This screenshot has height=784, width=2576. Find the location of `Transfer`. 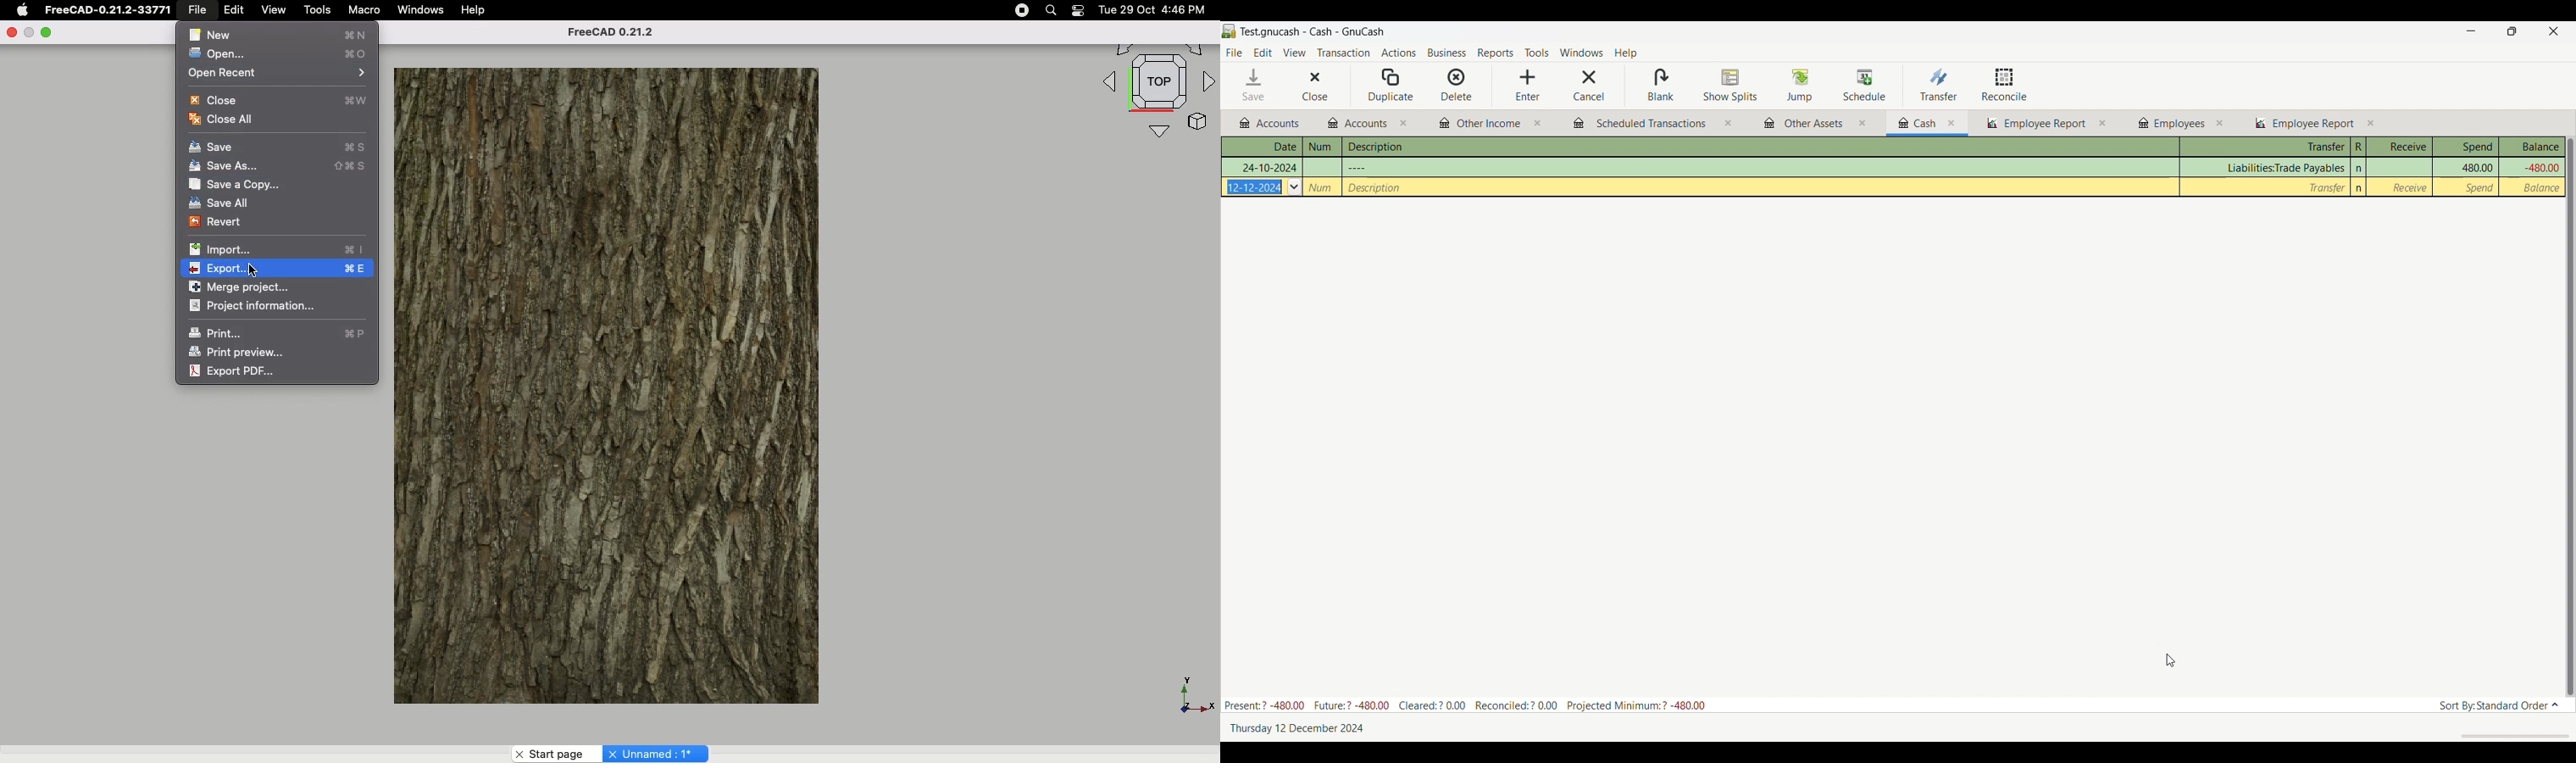

Transfer is located at coordinates (1940, 85).